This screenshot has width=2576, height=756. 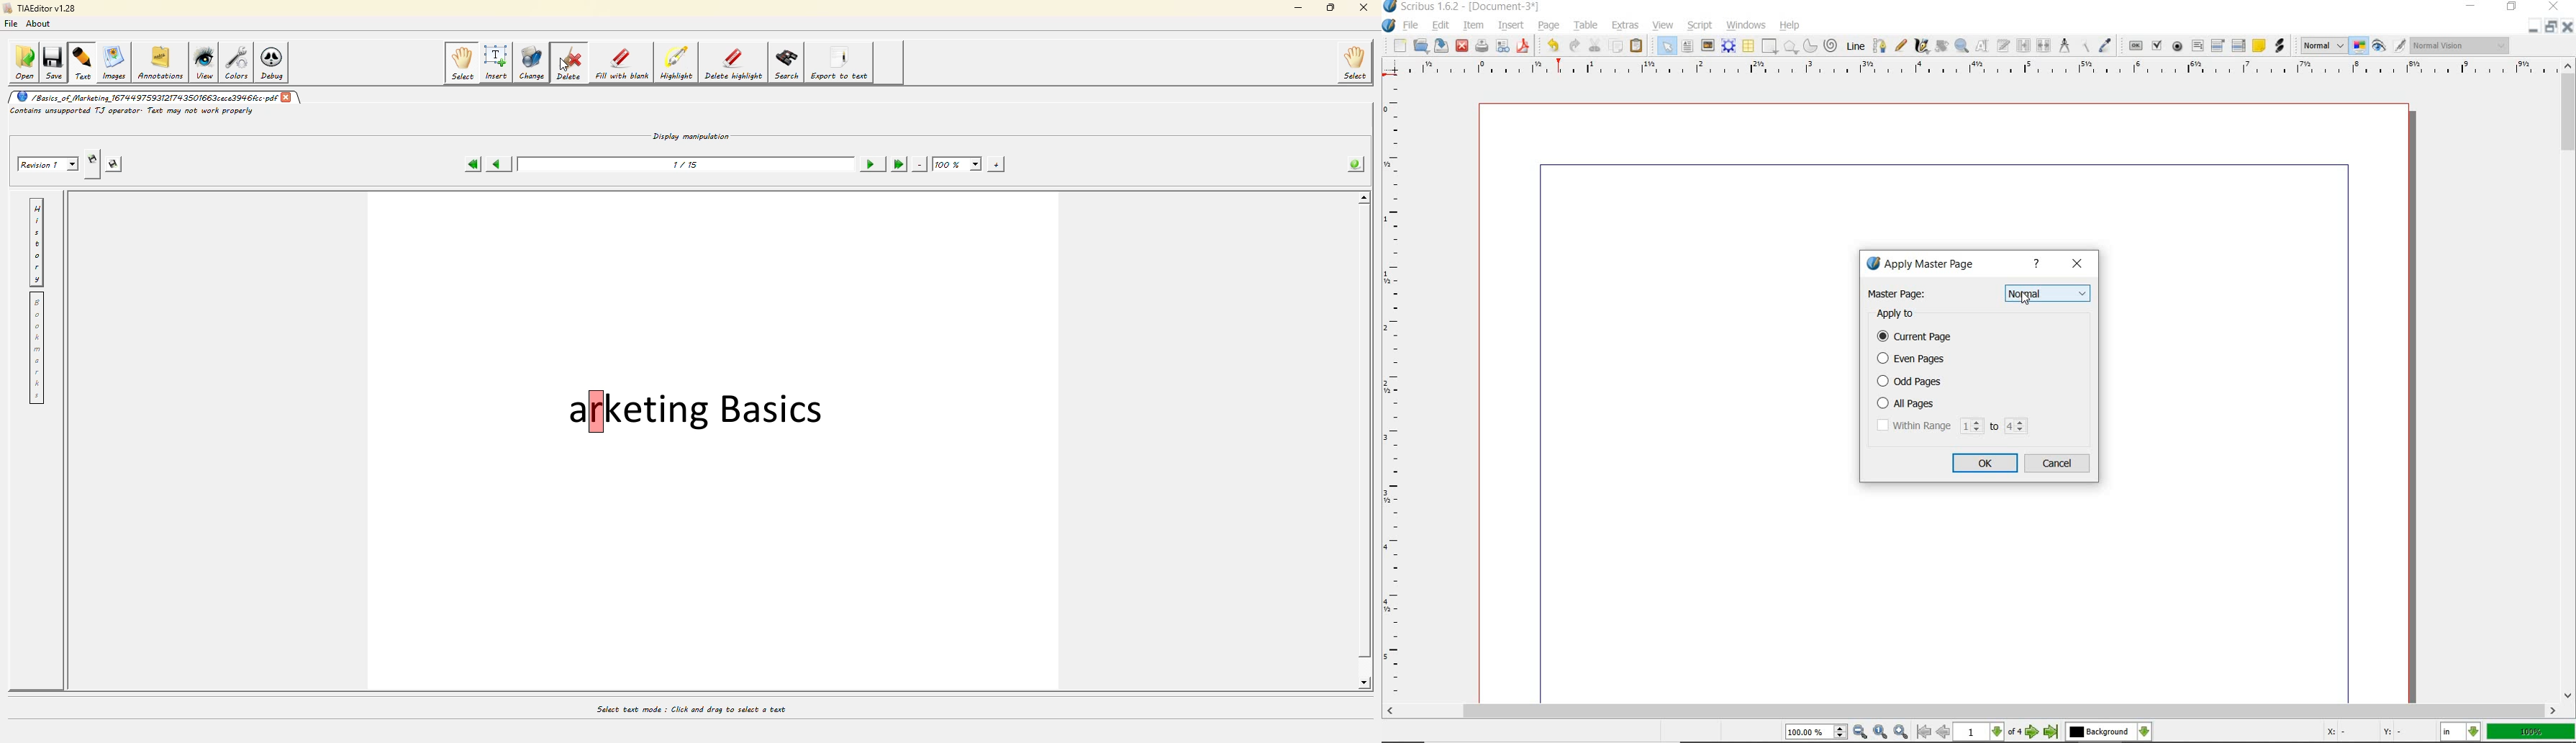 I want to click on redo, so click(x=1572, y=45).